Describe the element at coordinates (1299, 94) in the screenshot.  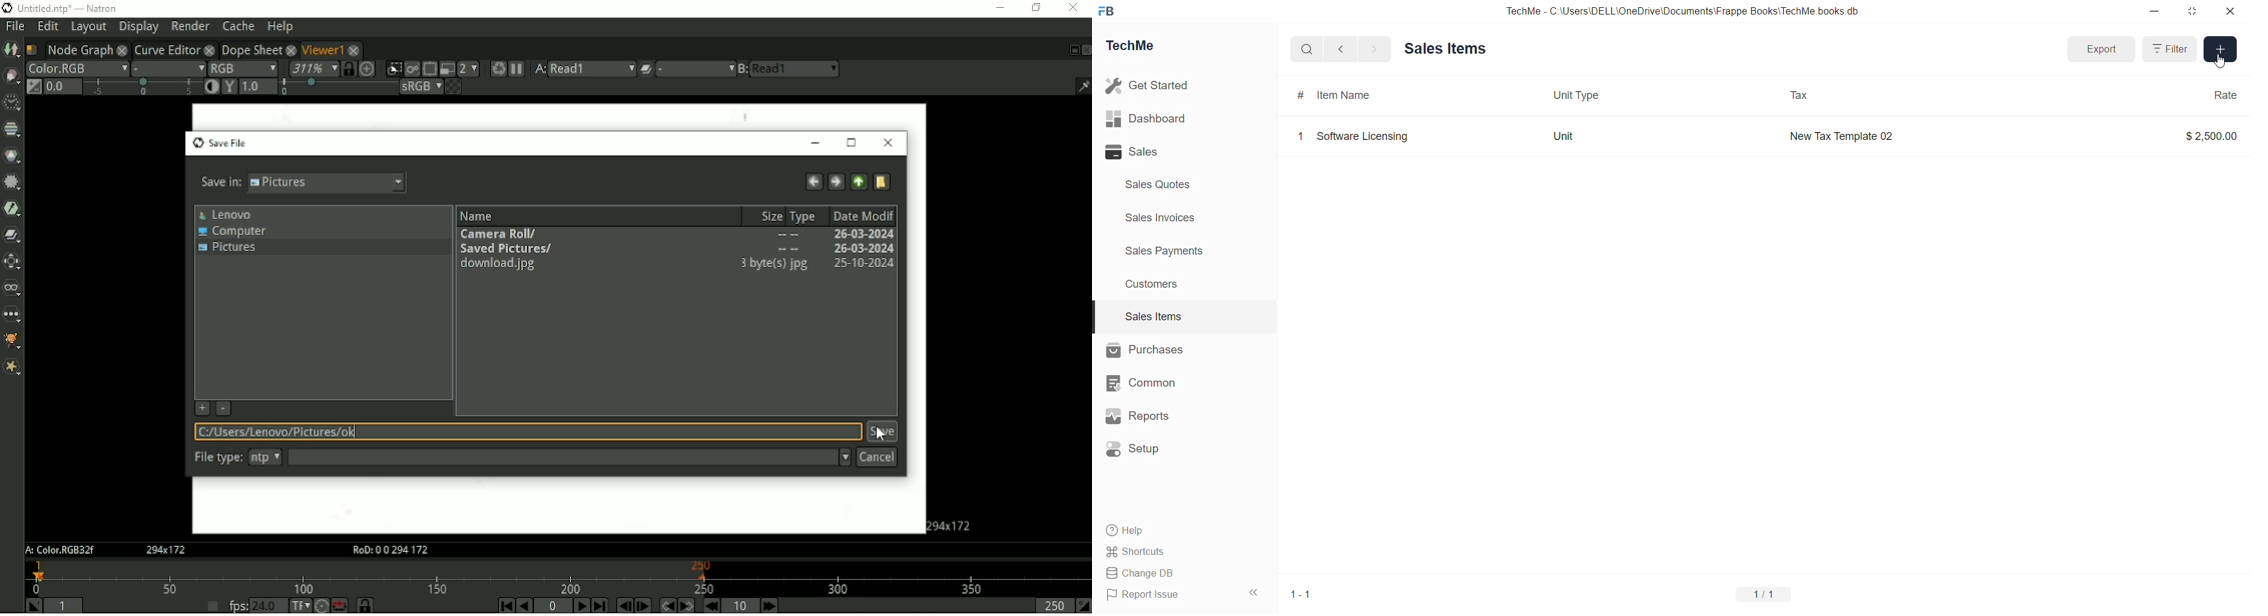
I see `#` at that location.